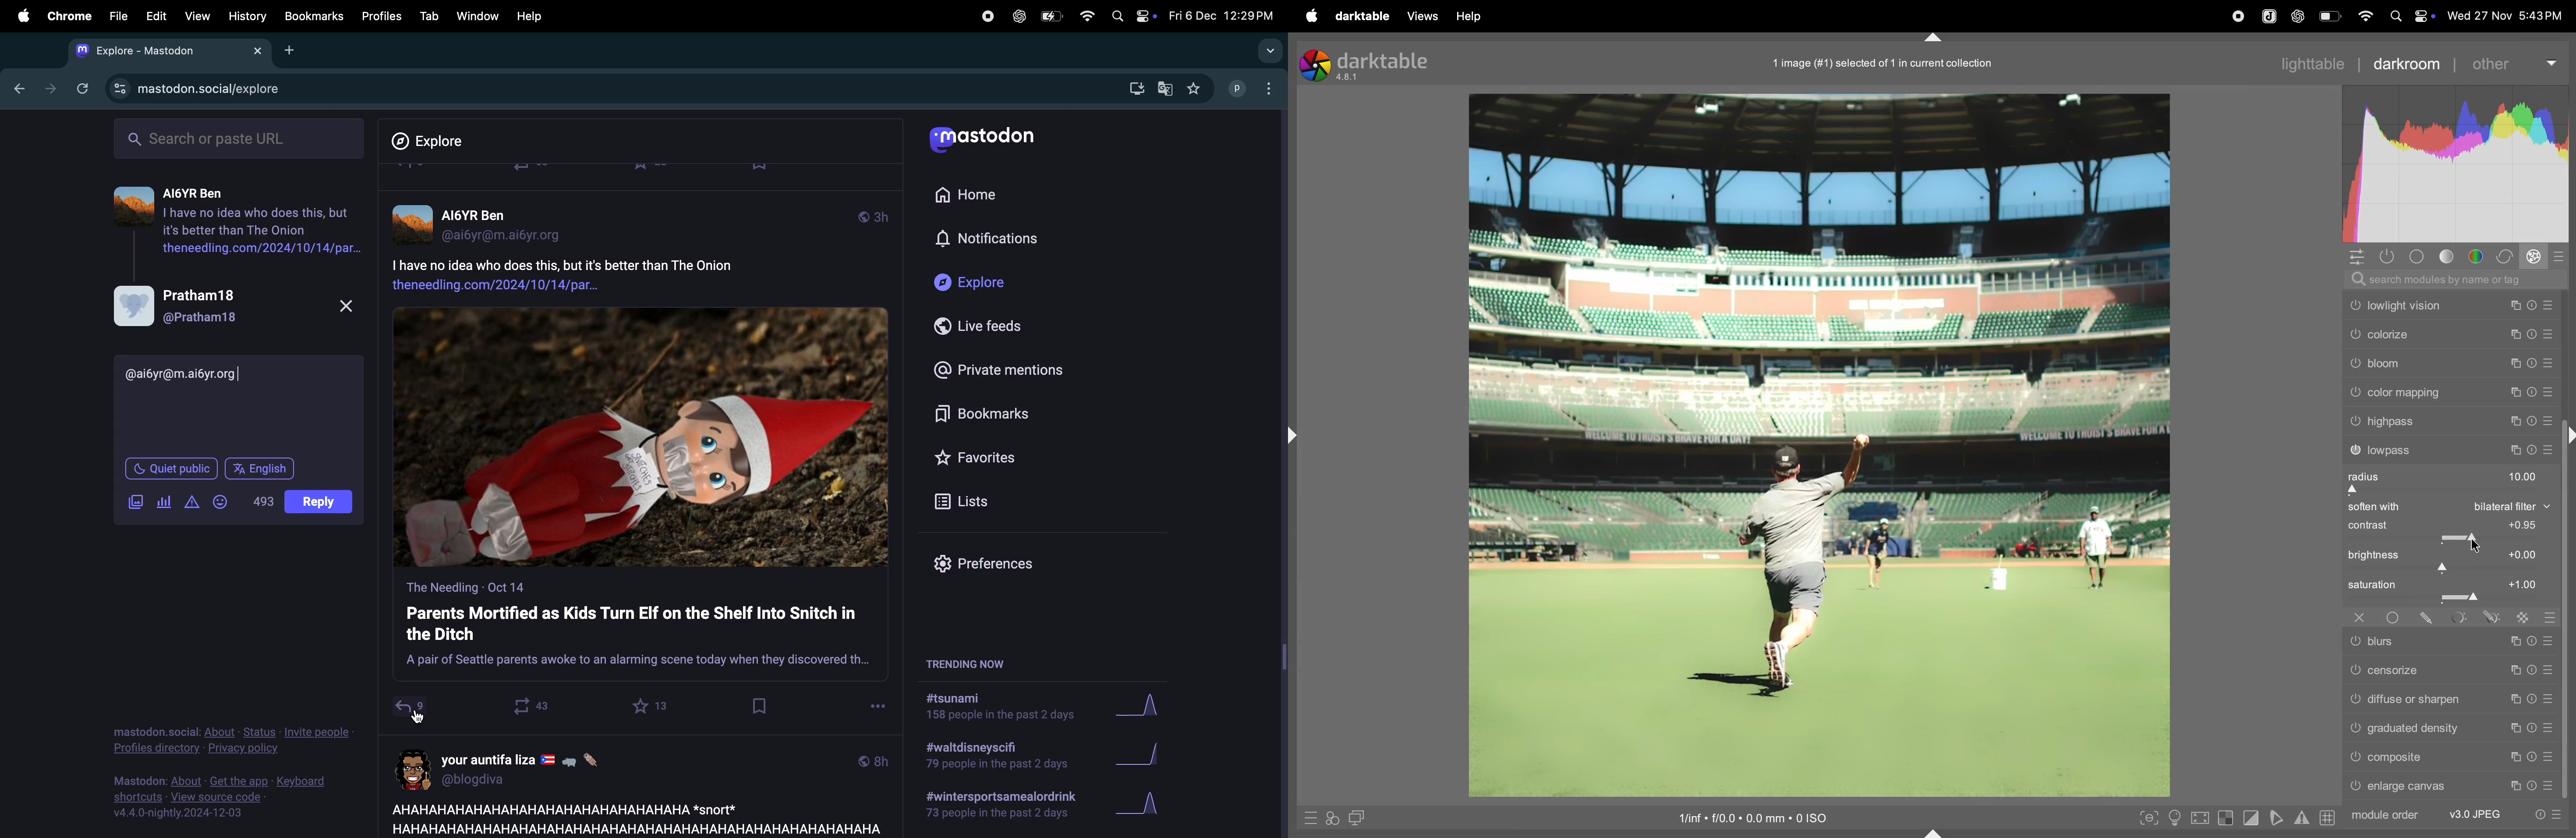 This screenshot has height=840, width=2576. What do you see at coordinates (992, 566) in the screenshot?
I see `prefrences` at bounding box center [992, 566].